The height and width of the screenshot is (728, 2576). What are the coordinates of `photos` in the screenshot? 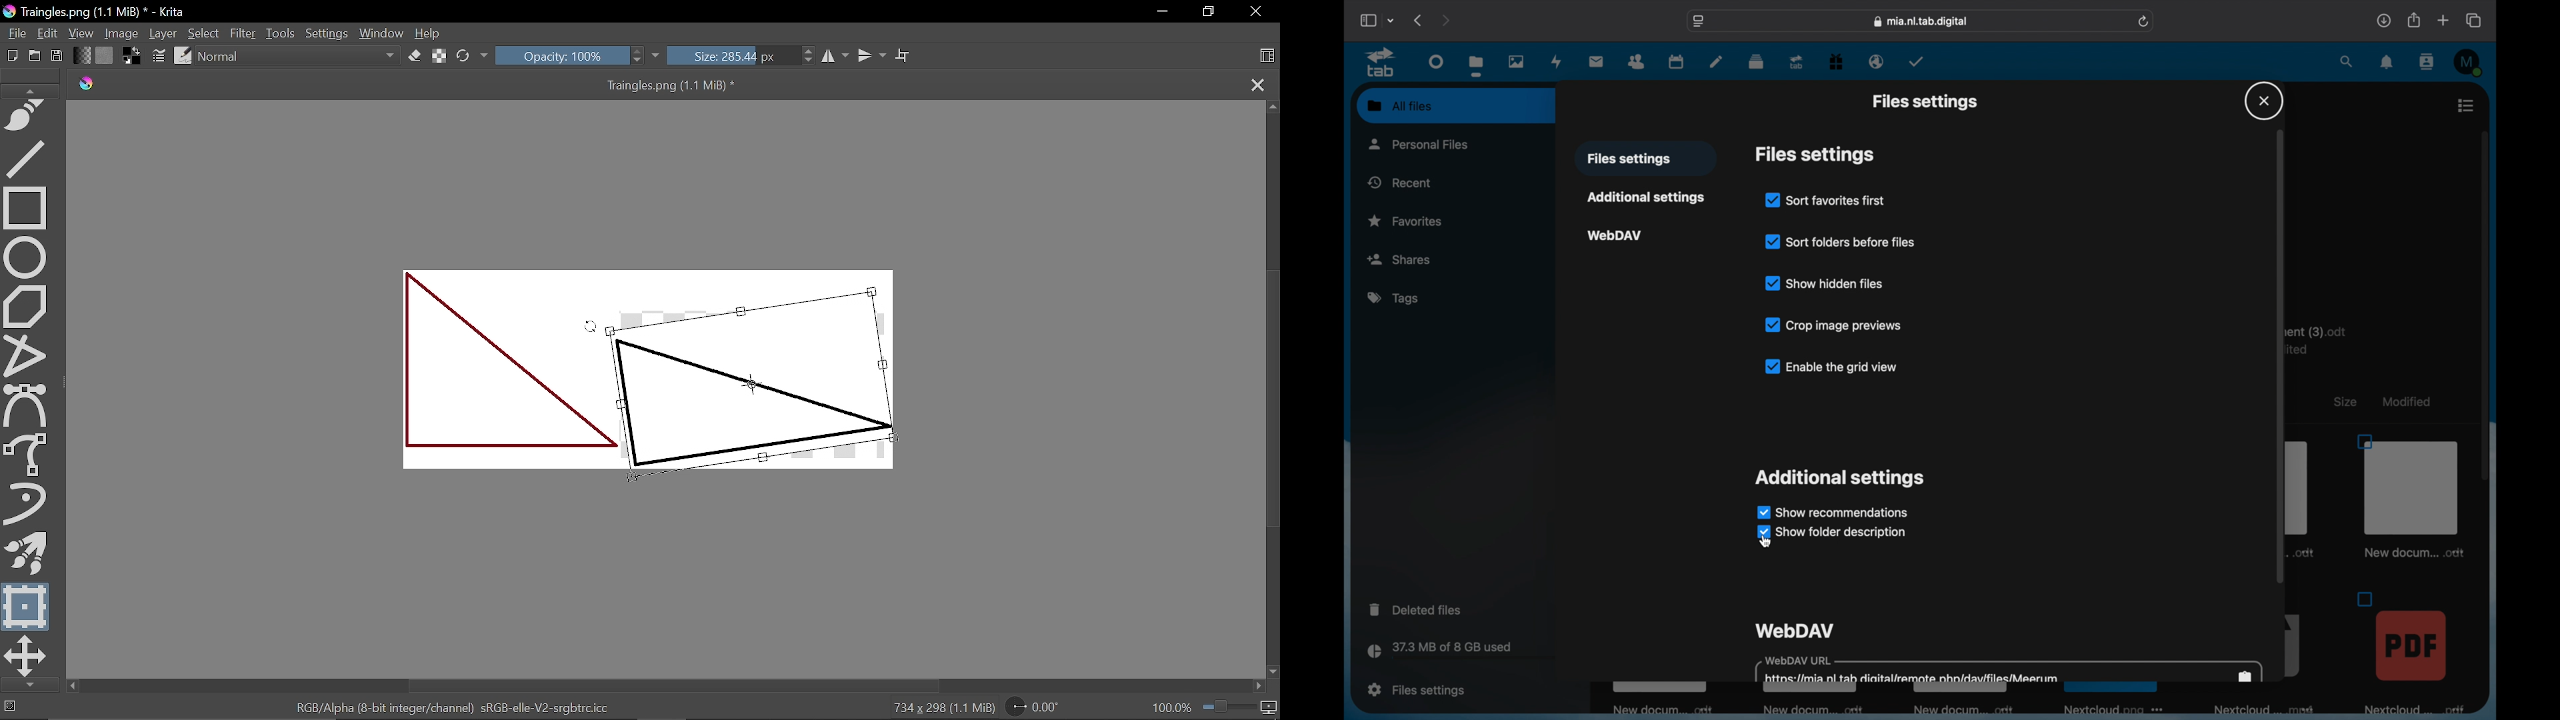 It's located at (1515, 61).